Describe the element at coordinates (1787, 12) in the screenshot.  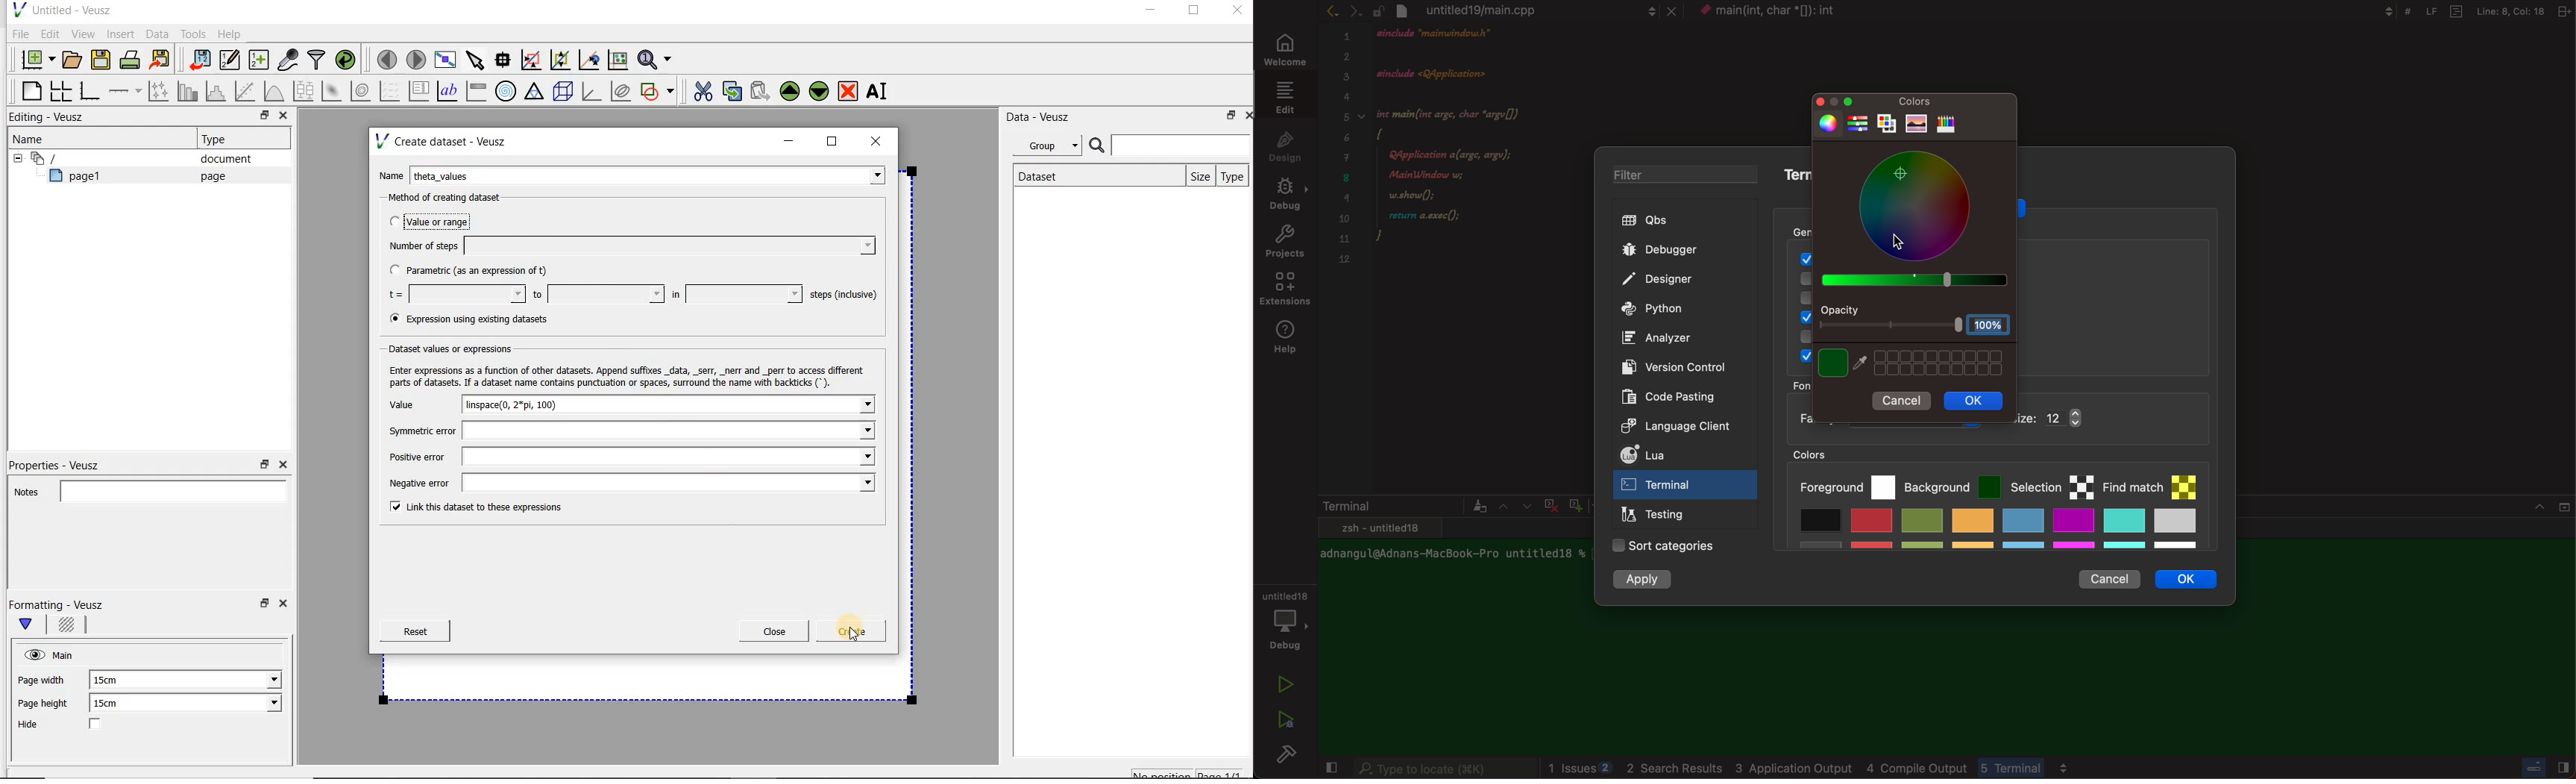
I see `` at that location.